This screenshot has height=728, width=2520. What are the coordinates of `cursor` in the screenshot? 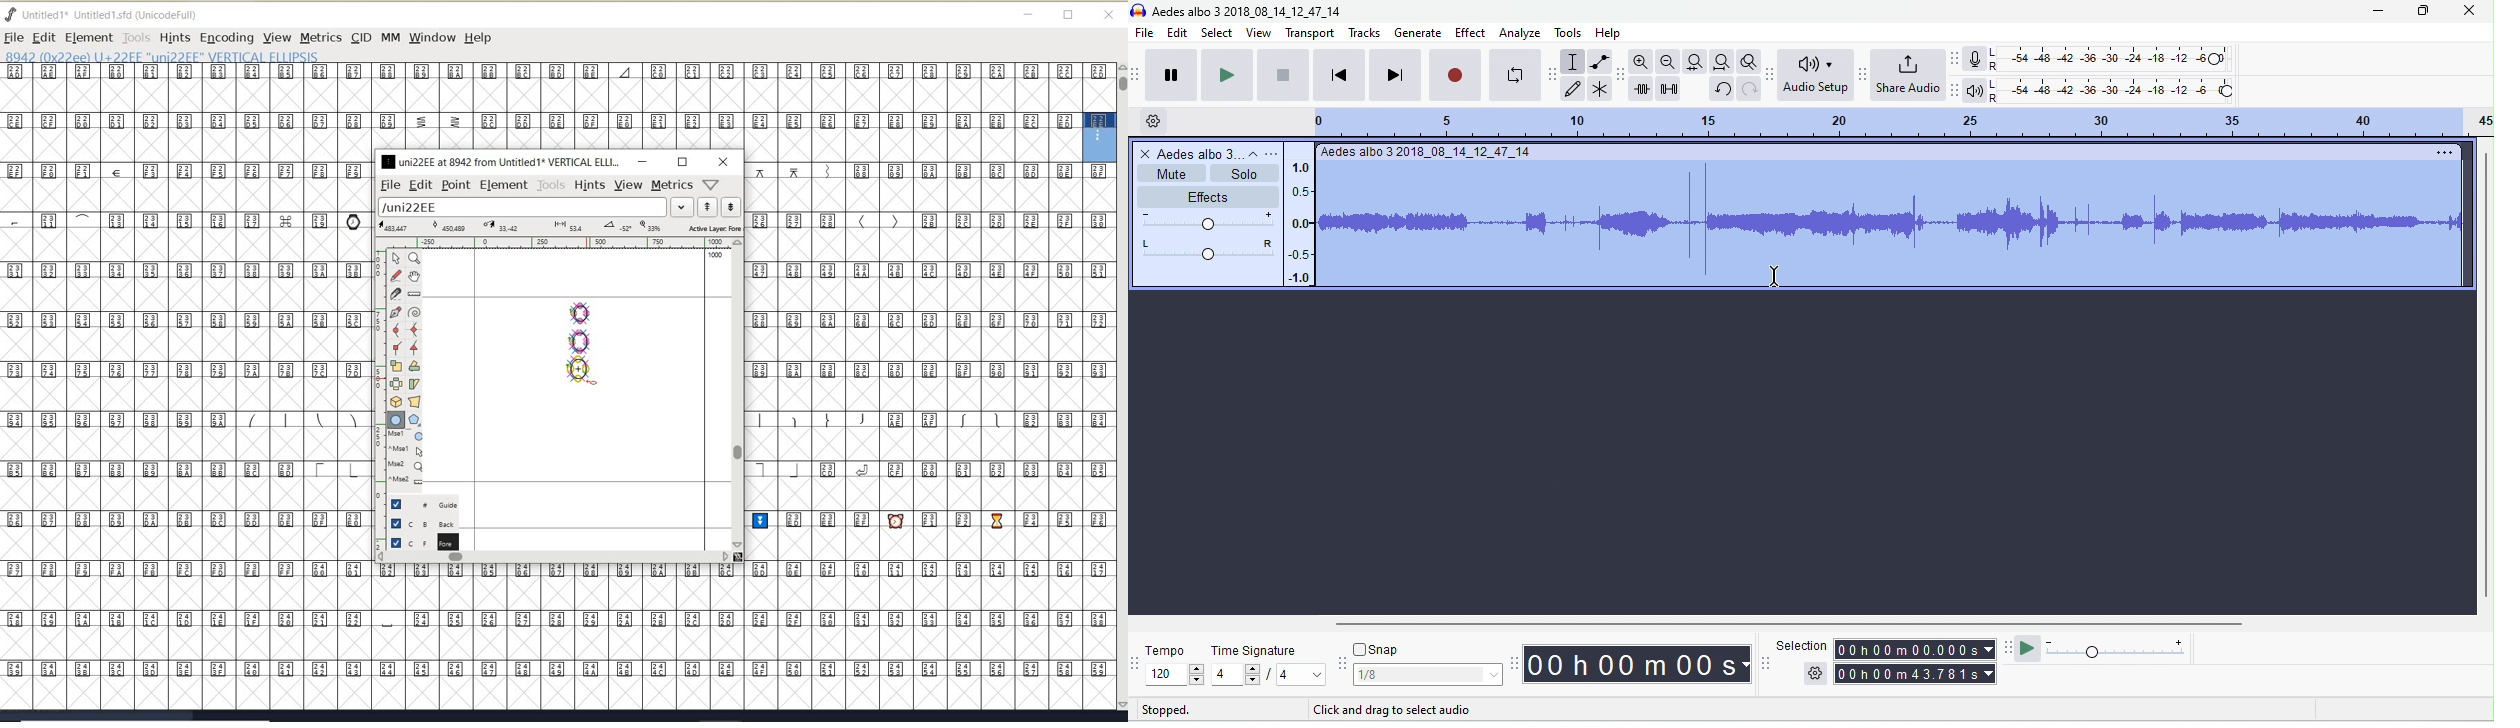 It's located at (1771, 278).